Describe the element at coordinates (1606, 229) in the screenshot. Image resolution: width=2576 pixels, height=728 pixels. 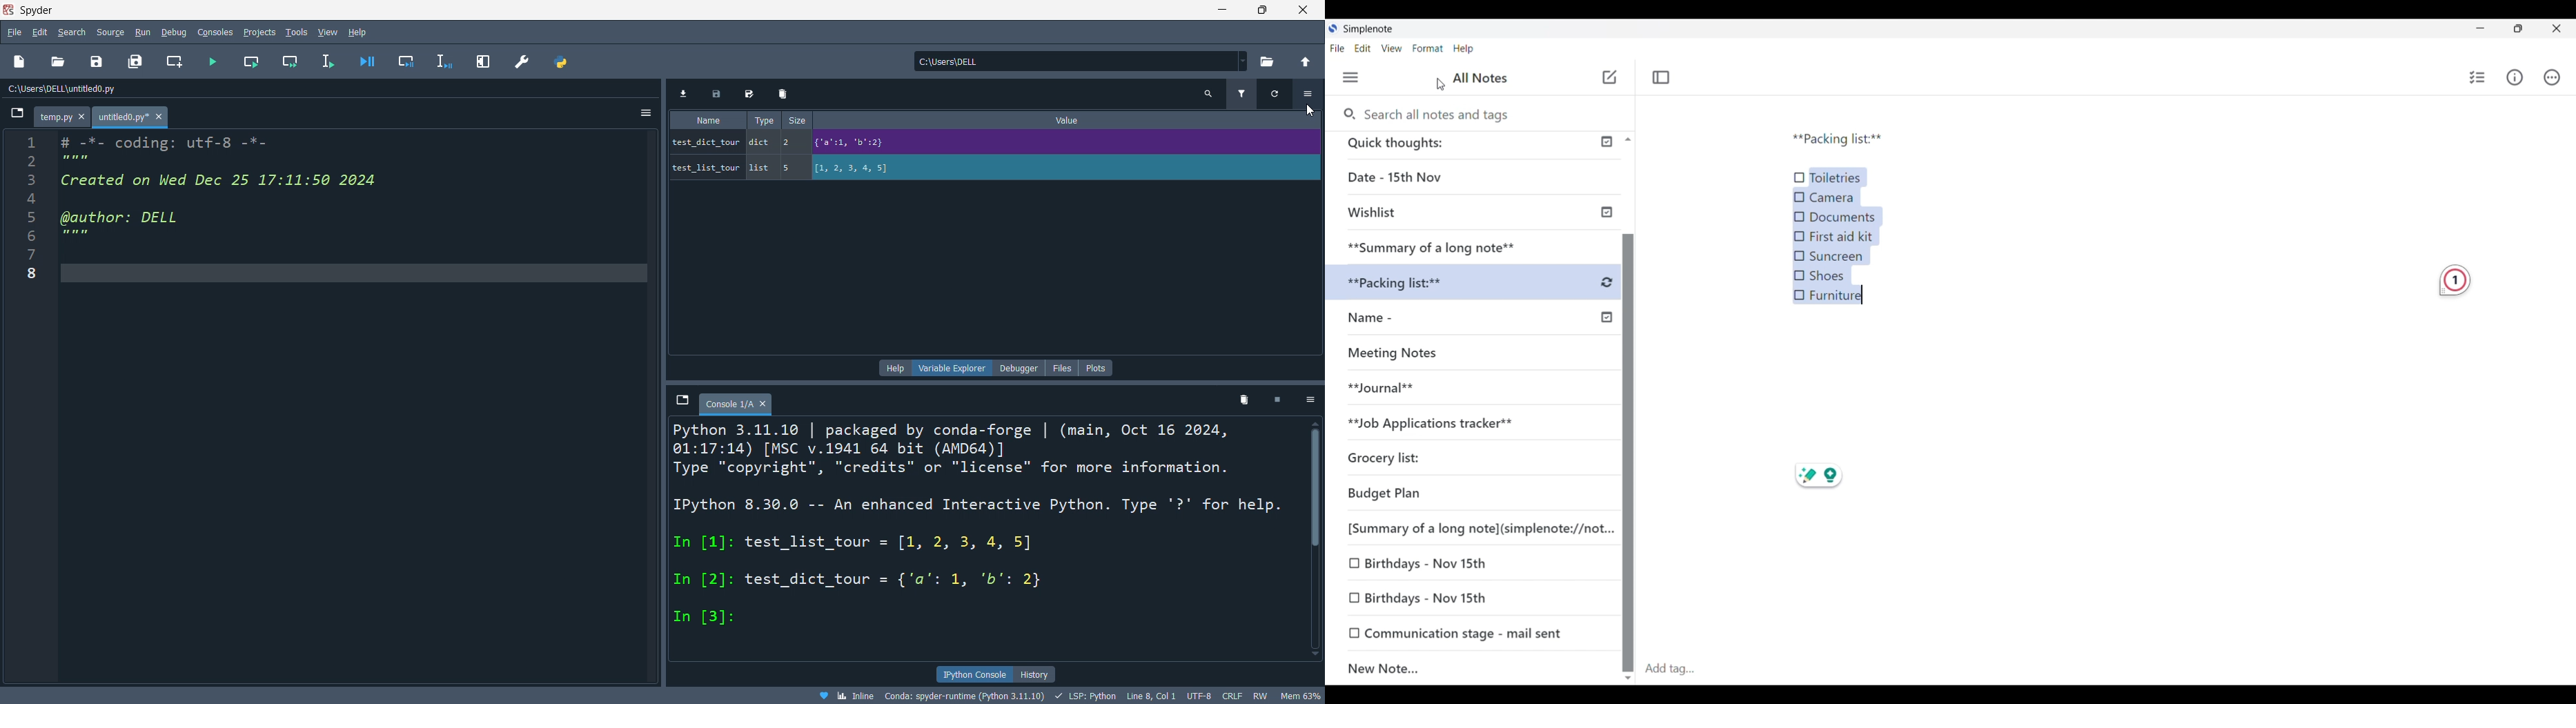
I see `Check icon indicating published notes` at that location.